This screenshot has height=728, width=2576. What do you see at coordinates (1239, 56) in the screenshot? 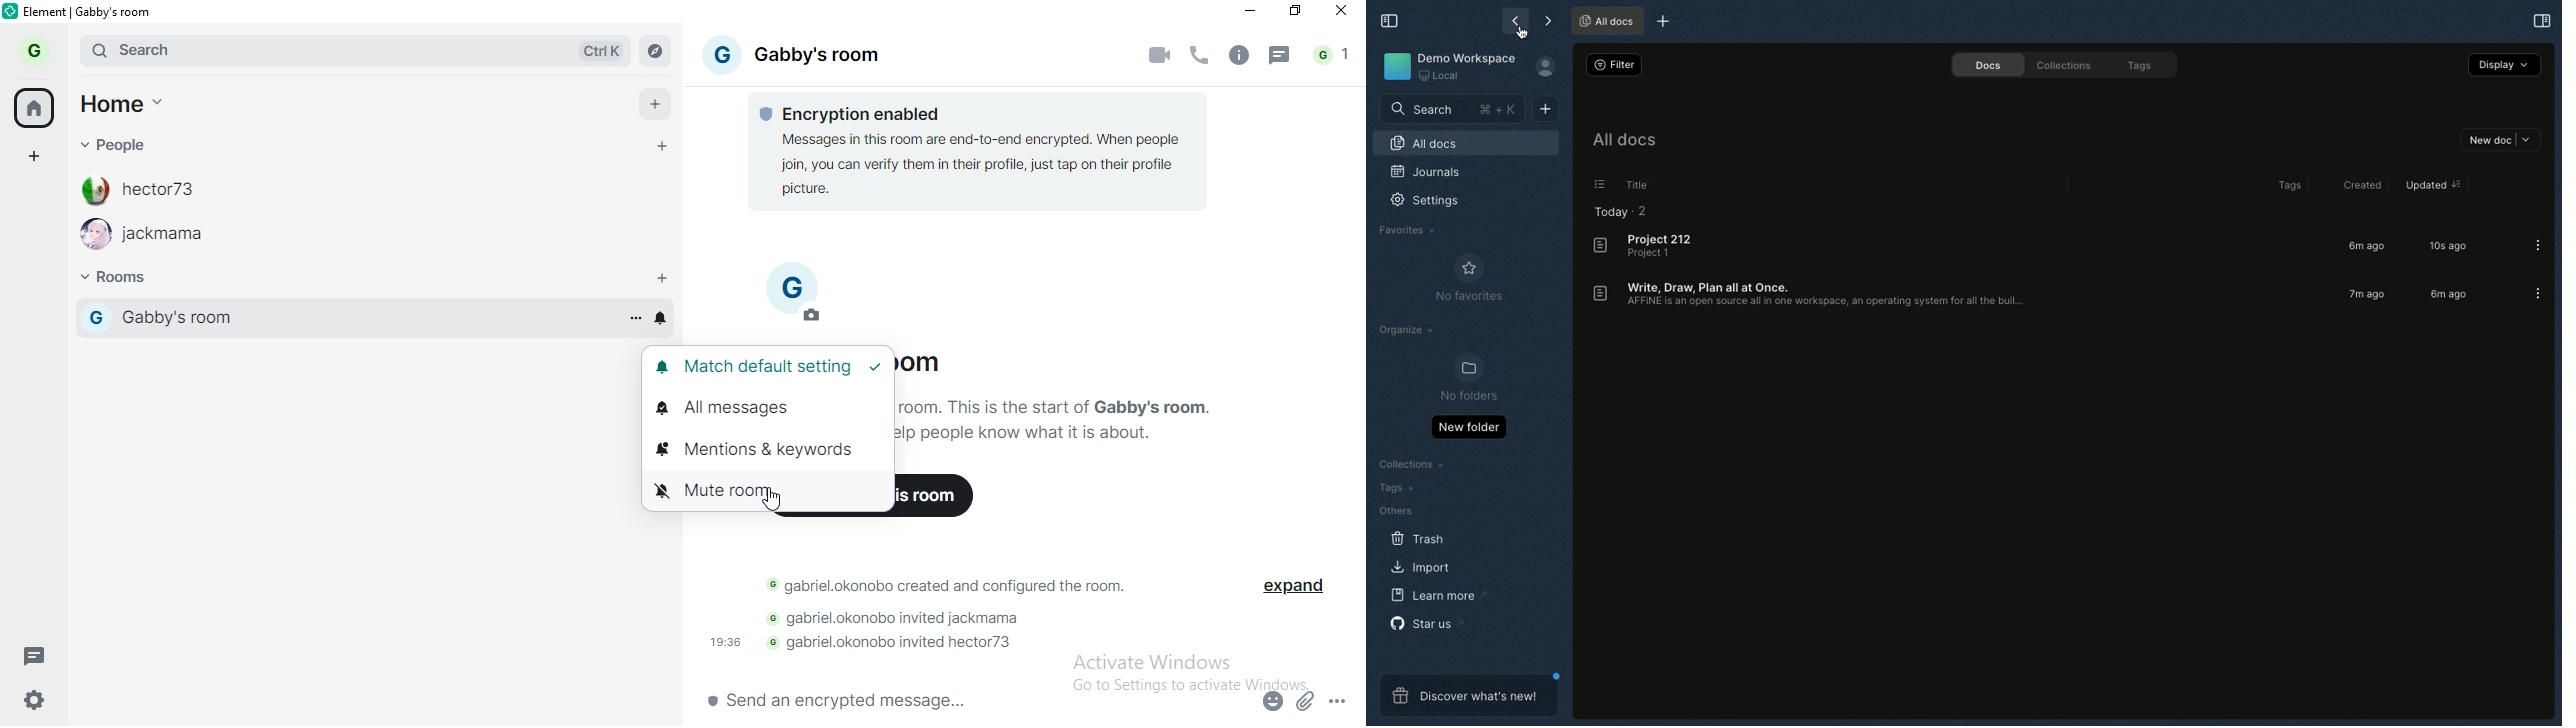
I see `info` at bounding box center [1239, 56].